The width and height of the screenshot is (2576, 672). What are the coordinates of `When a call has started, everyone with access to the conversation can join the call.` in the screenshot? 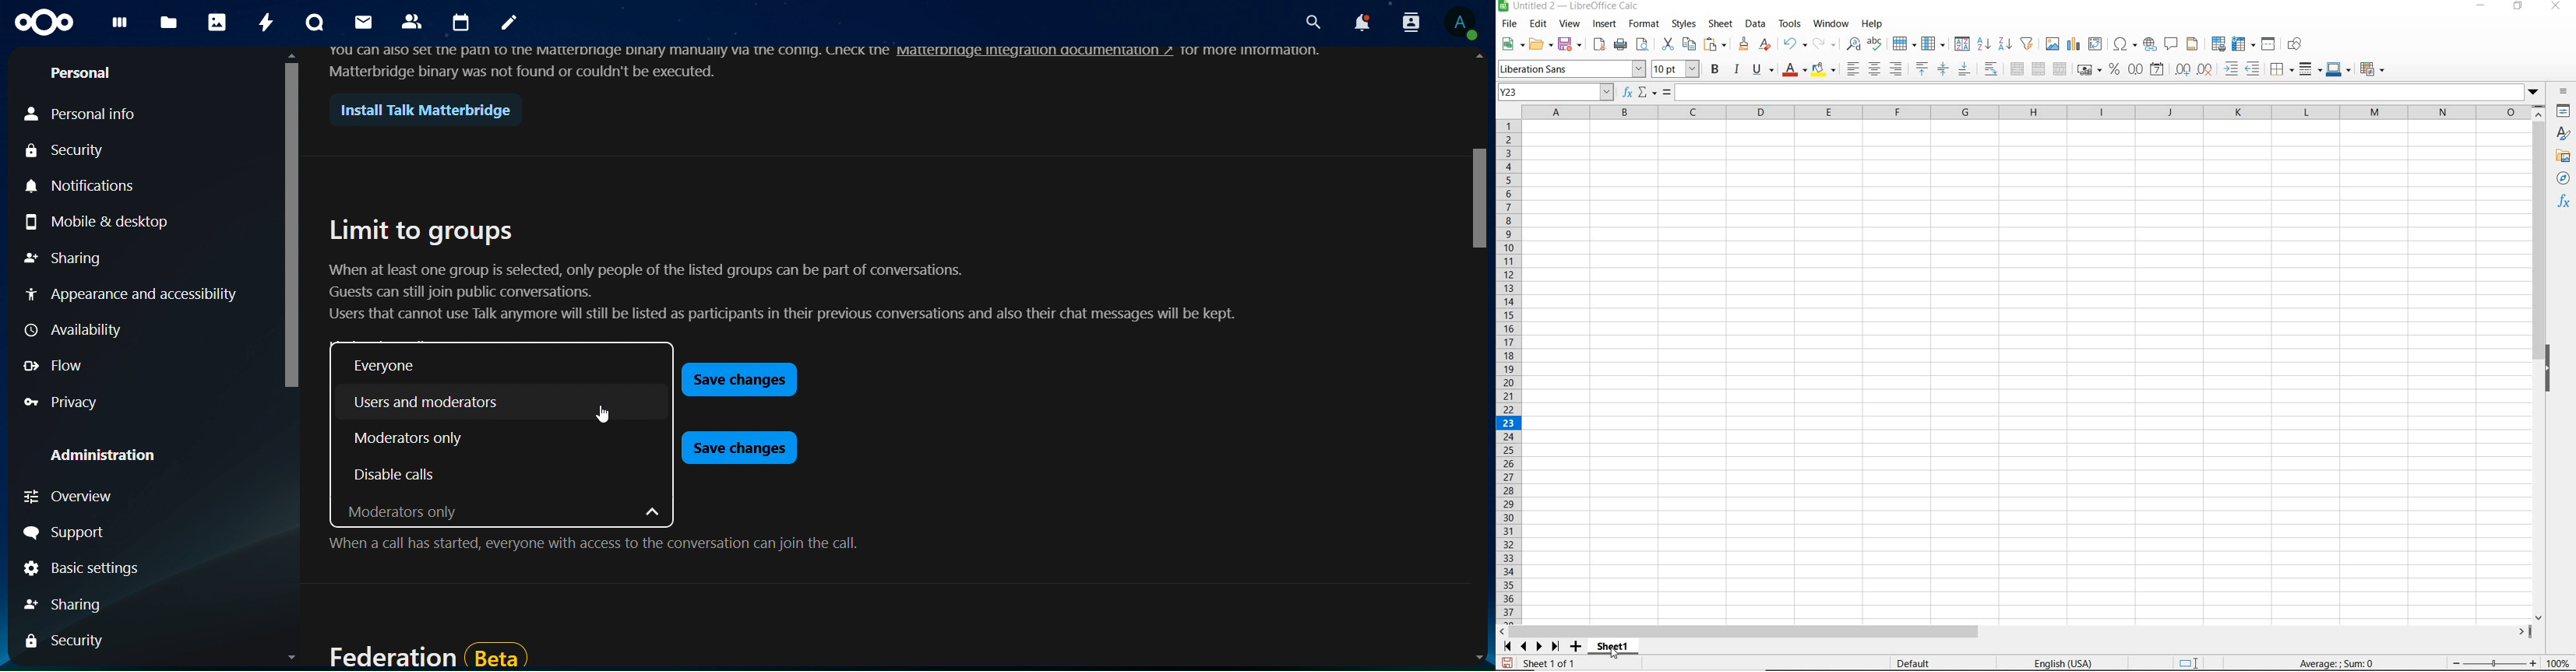 It's located at (594, 548).